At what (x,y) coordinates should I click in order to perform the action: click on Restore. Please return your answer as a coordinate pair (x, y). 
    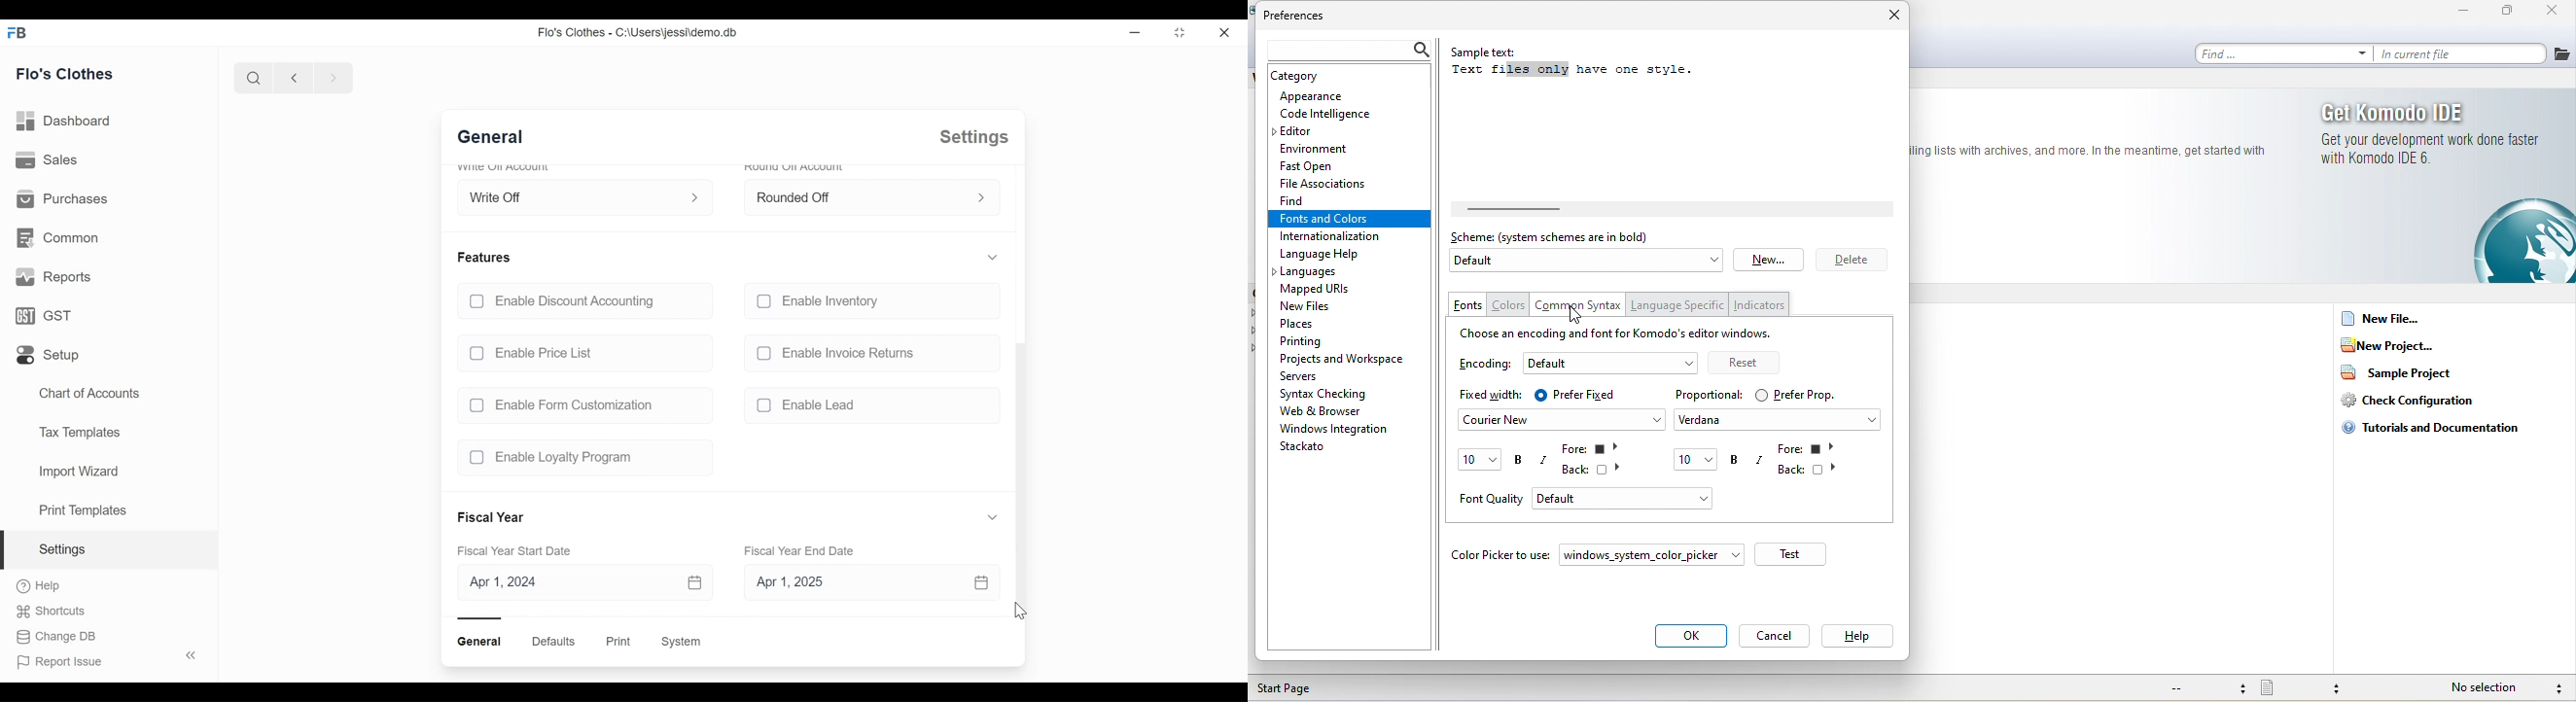
    Looking at the image, I should click on (1179, 32).